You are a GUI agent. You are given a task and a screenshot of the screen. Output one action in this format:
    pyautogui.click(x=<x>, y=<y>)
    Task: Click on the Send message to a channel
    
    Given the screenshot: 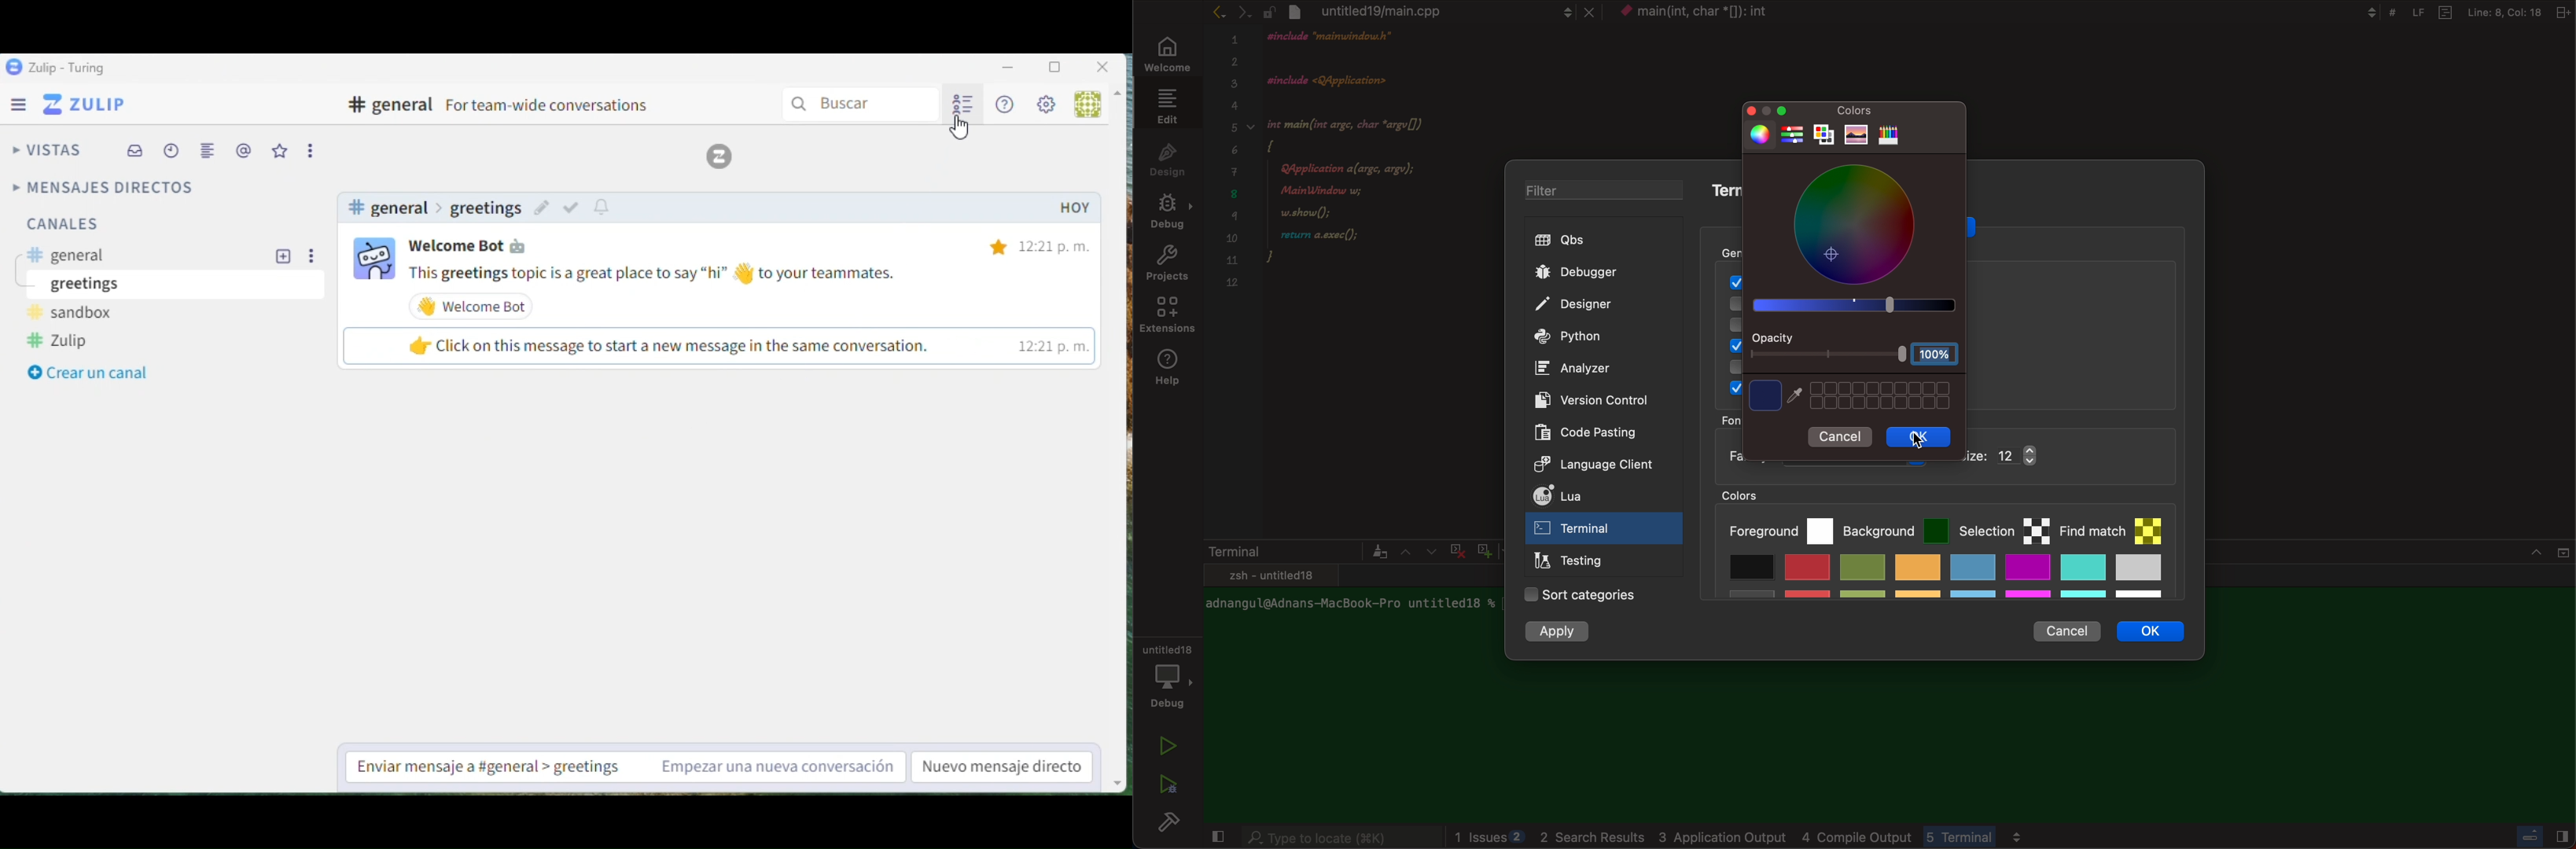 What is the action you would take?
    pyautogui.click(x=620, y=766)
    